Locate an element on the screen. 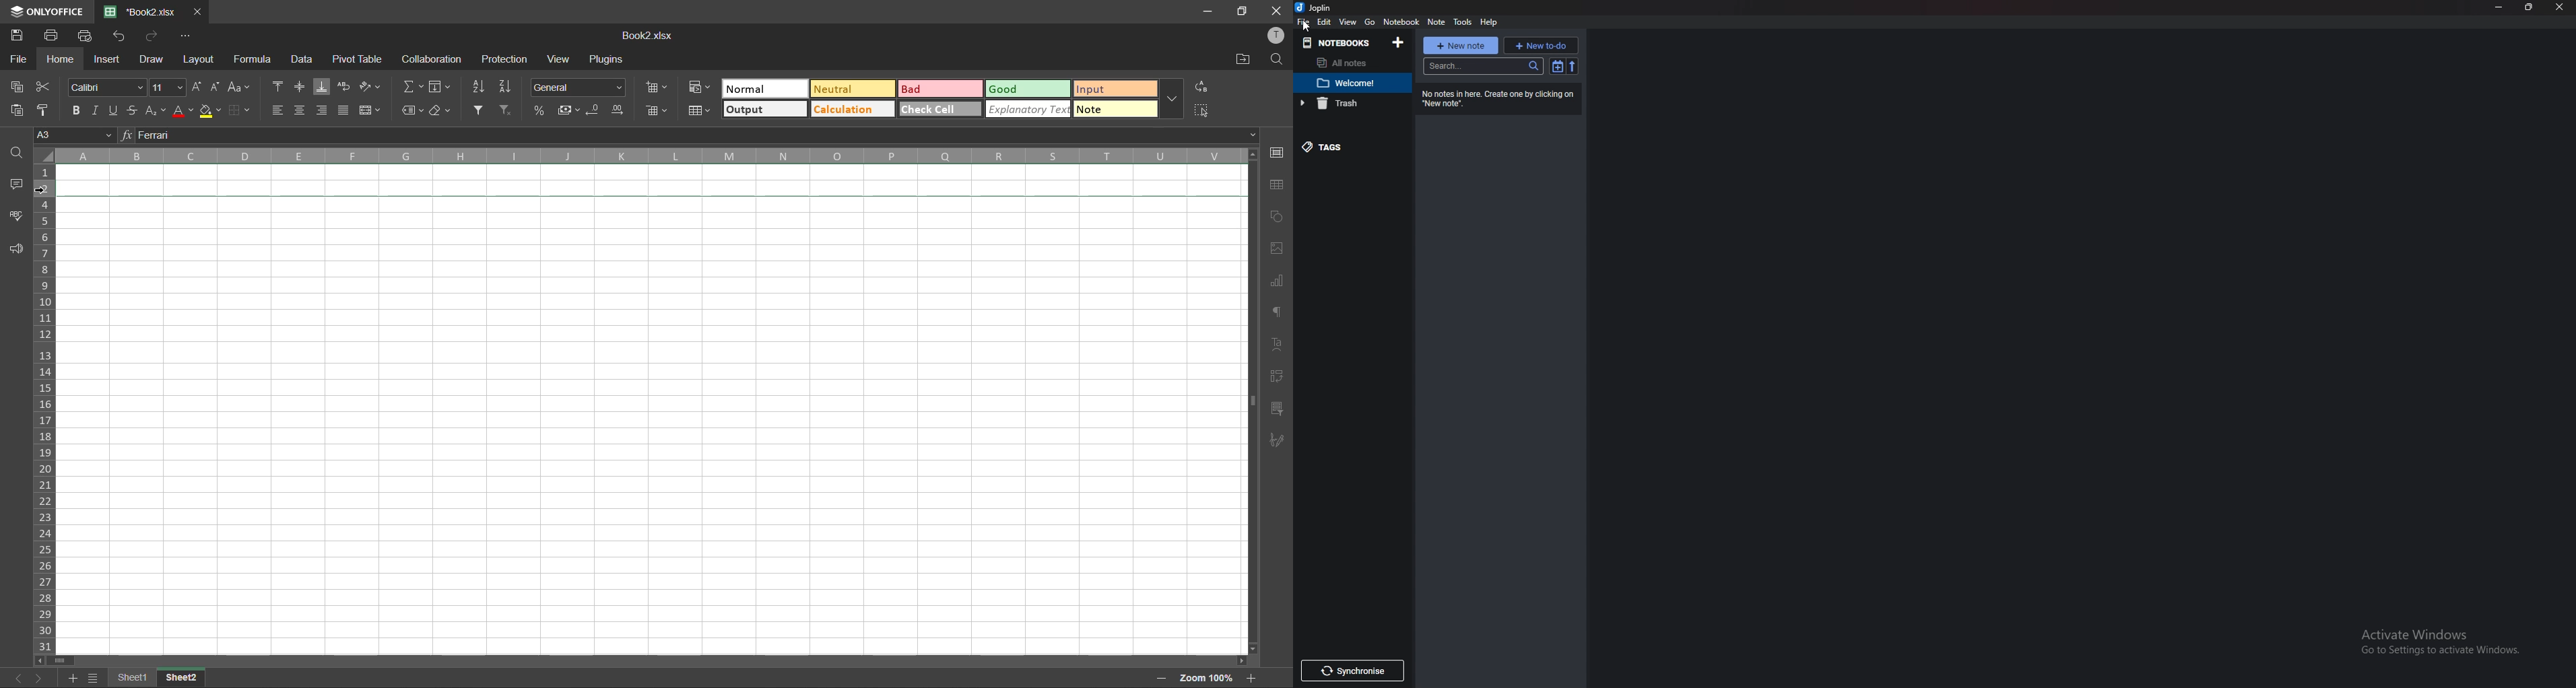 This screenshot has height=700, width=2576. scroll bar is located at coordinates (647, 660).